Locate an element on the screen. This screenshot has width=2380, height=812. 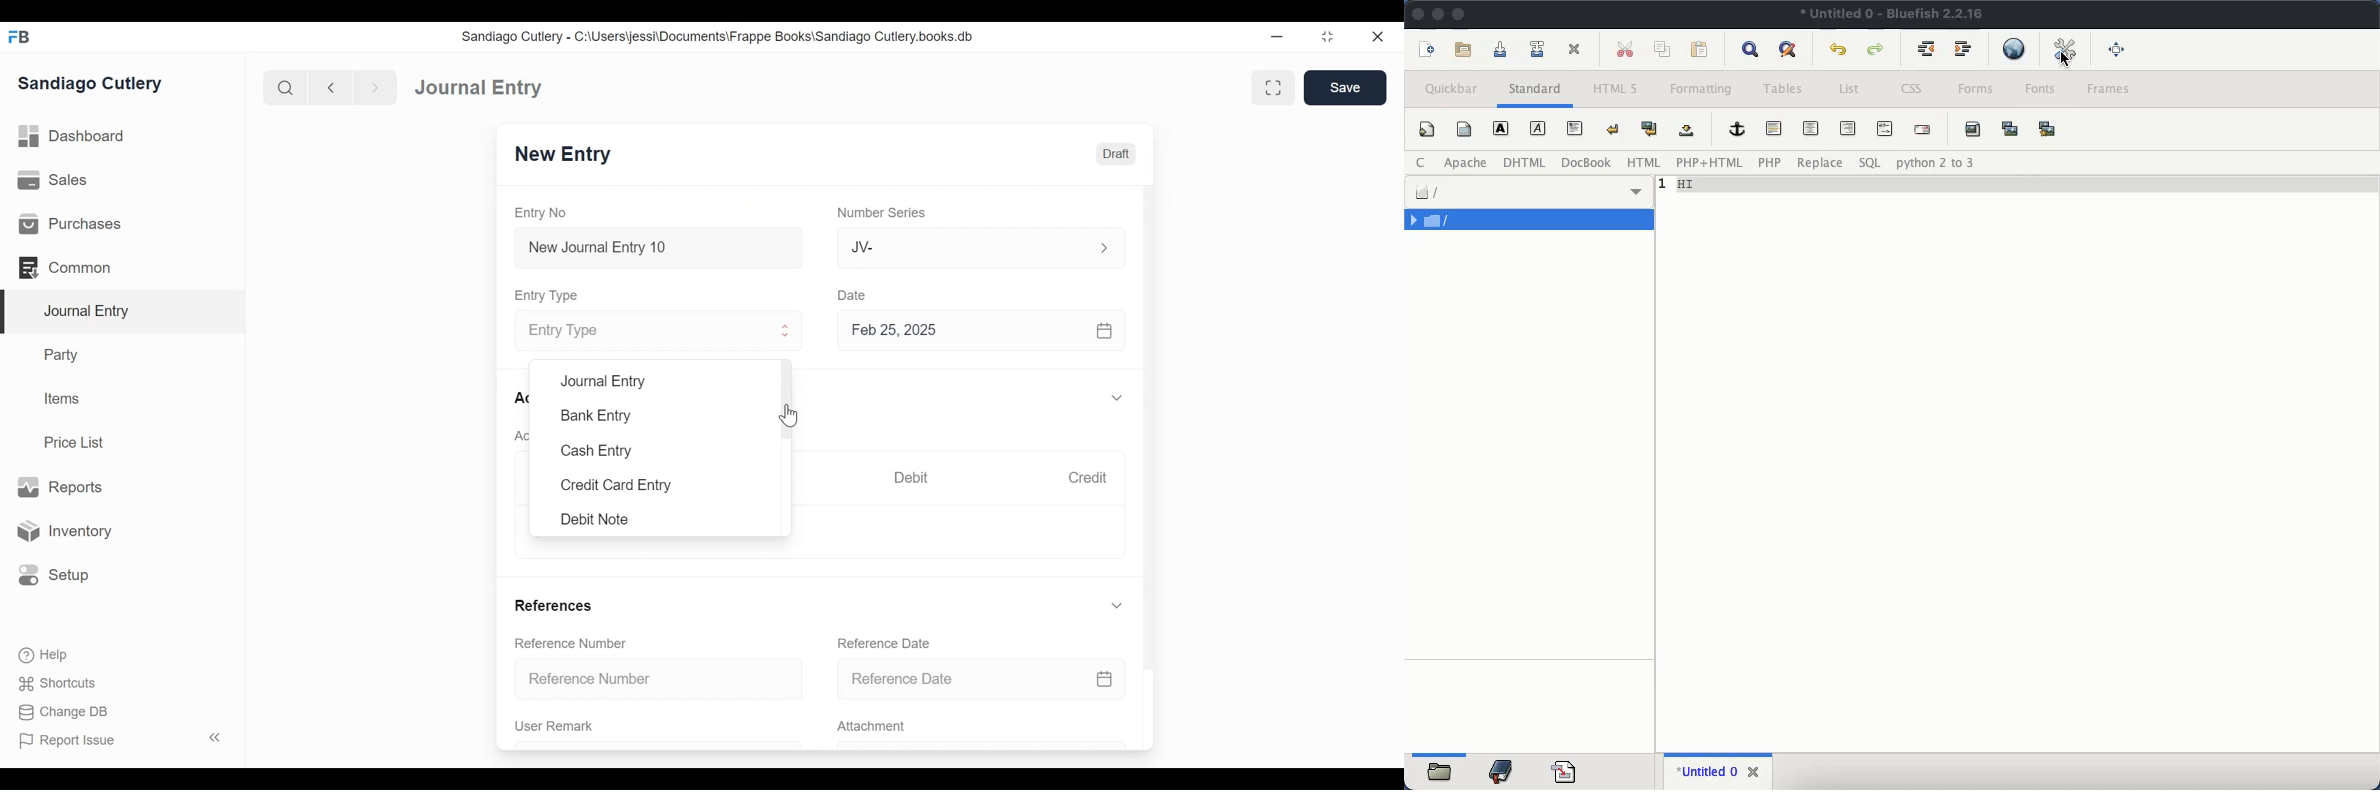
Credit is located at coordinates (1091, 479).